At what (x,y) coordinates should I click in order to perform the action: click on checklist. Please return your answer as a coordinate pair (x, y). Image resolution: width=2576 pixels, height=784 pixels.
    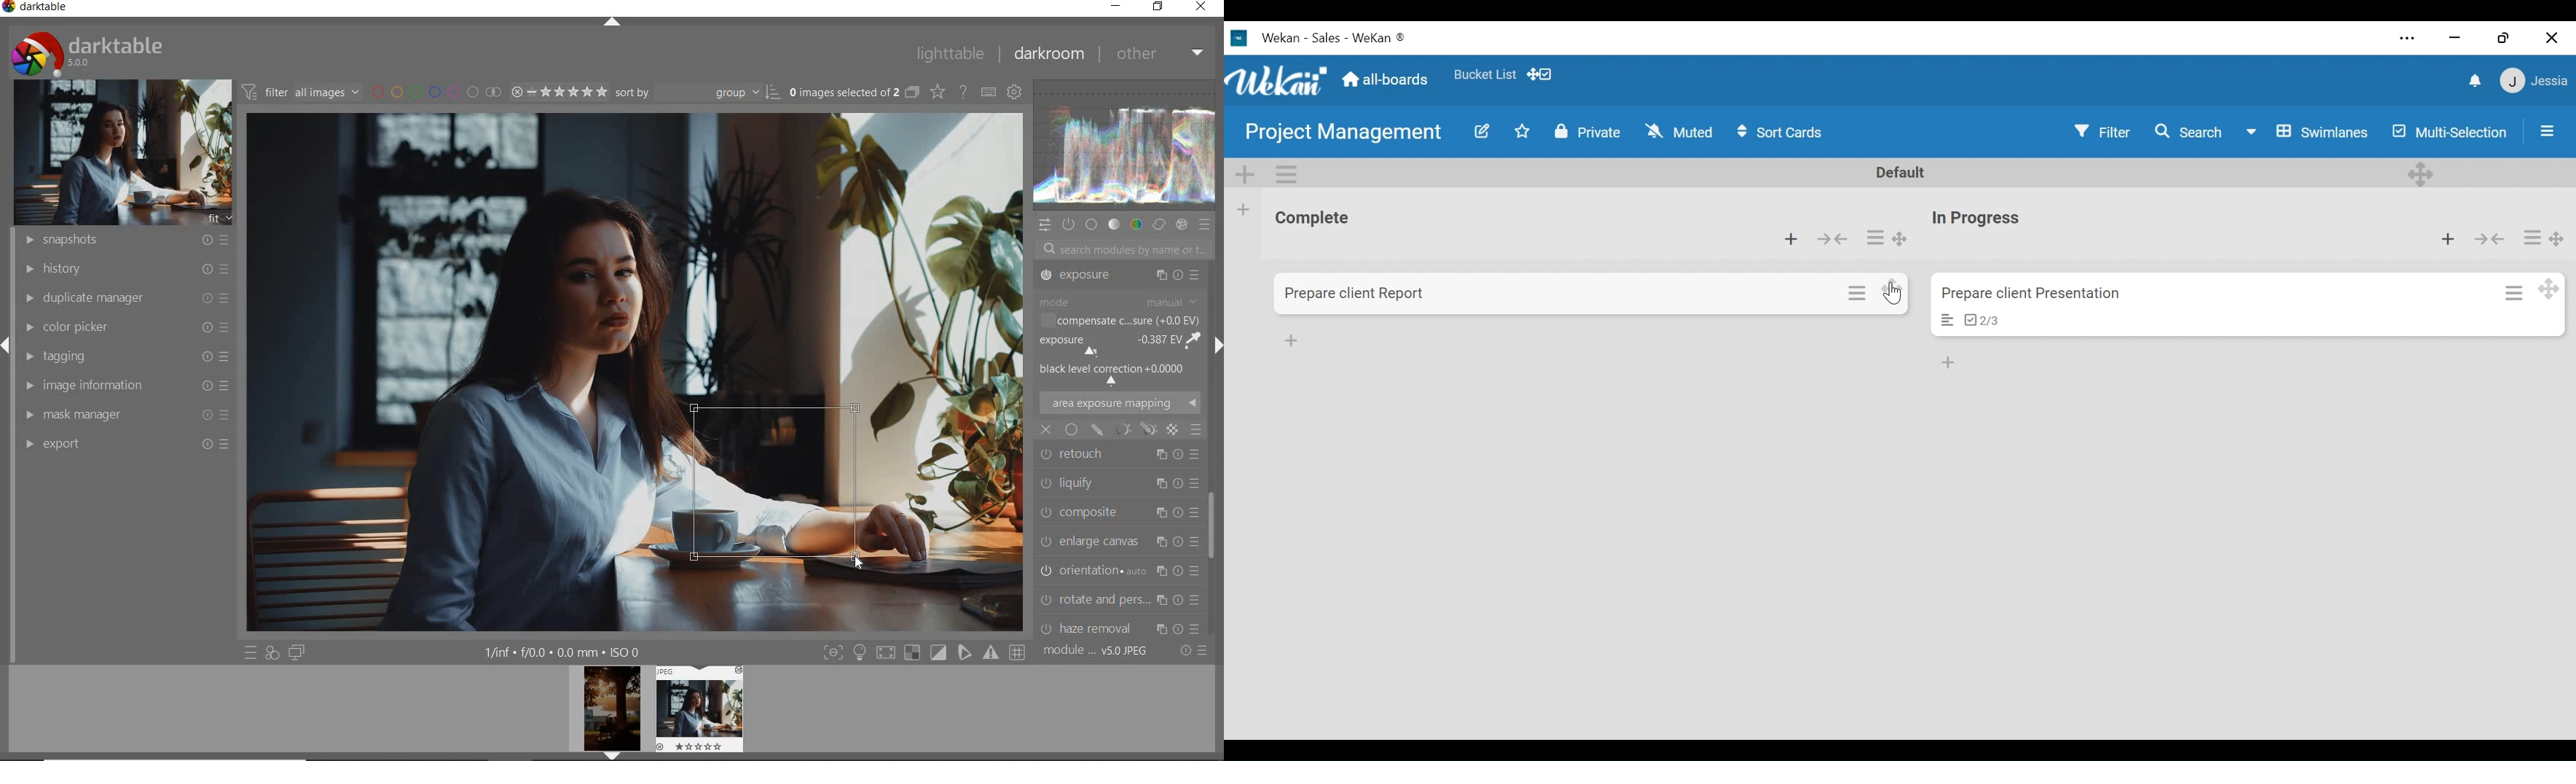
    Looking at the image, I should click on (1982, 320).